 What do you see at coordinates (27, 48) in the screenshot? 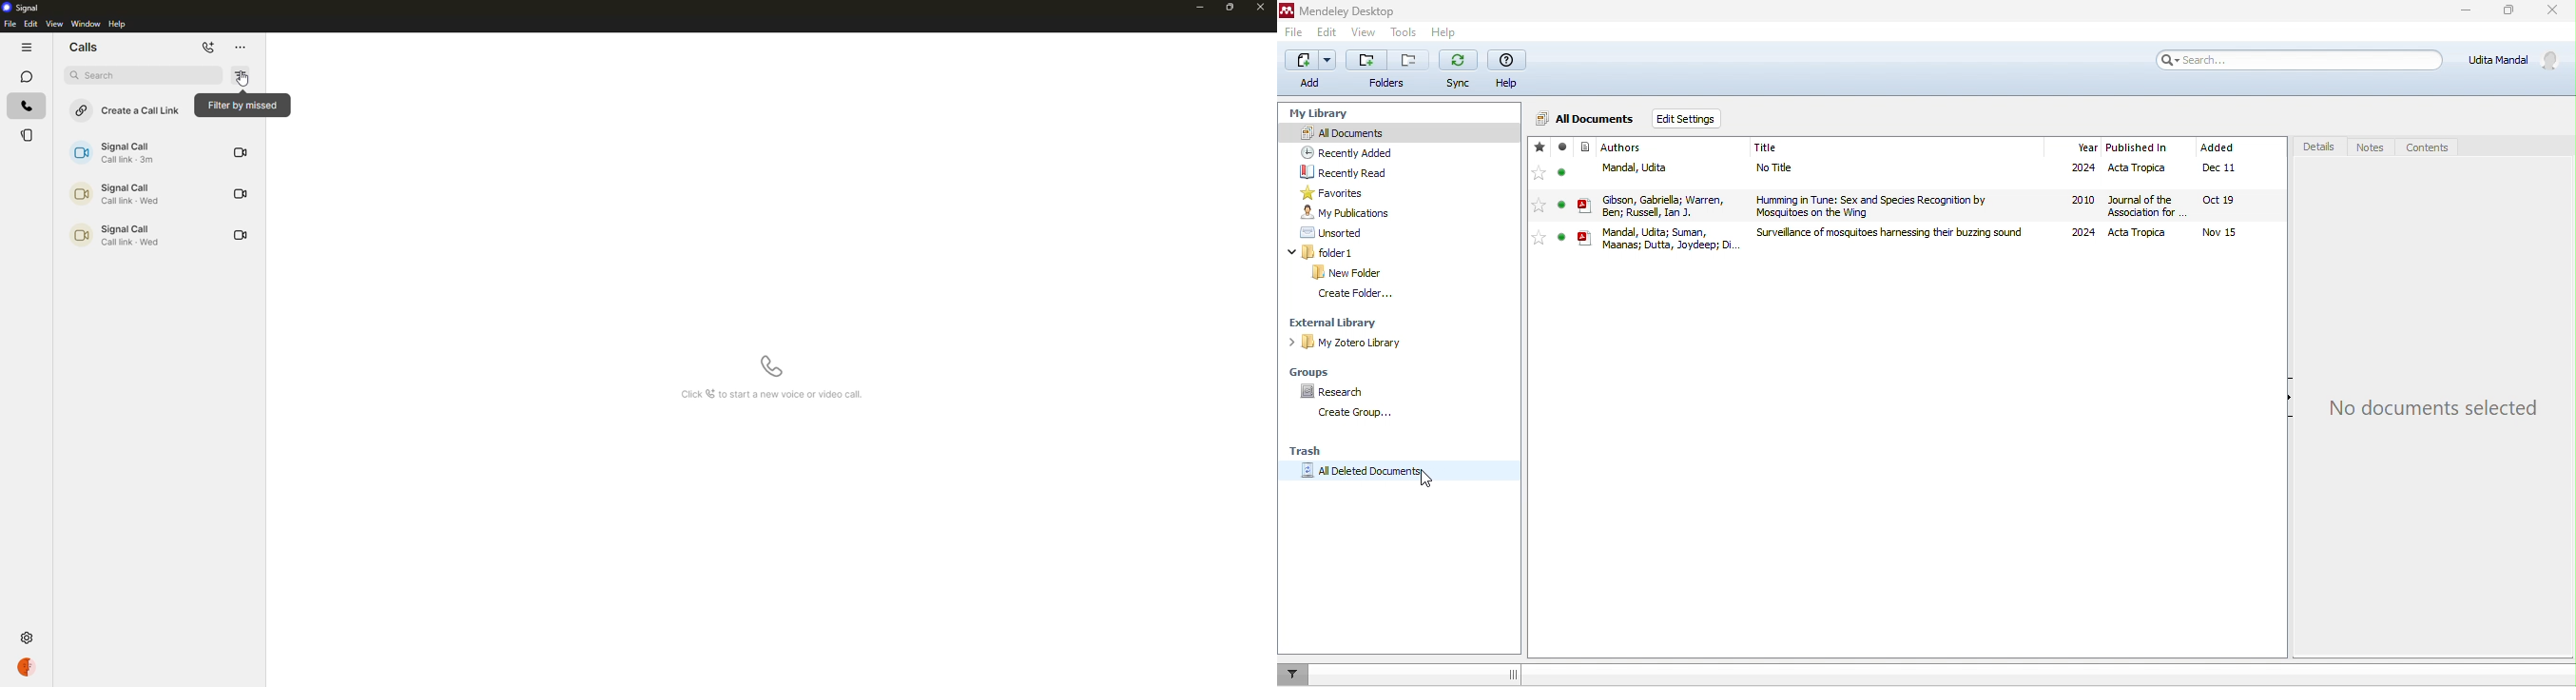
I see `hide tabs` at bounding box center [27, 48].